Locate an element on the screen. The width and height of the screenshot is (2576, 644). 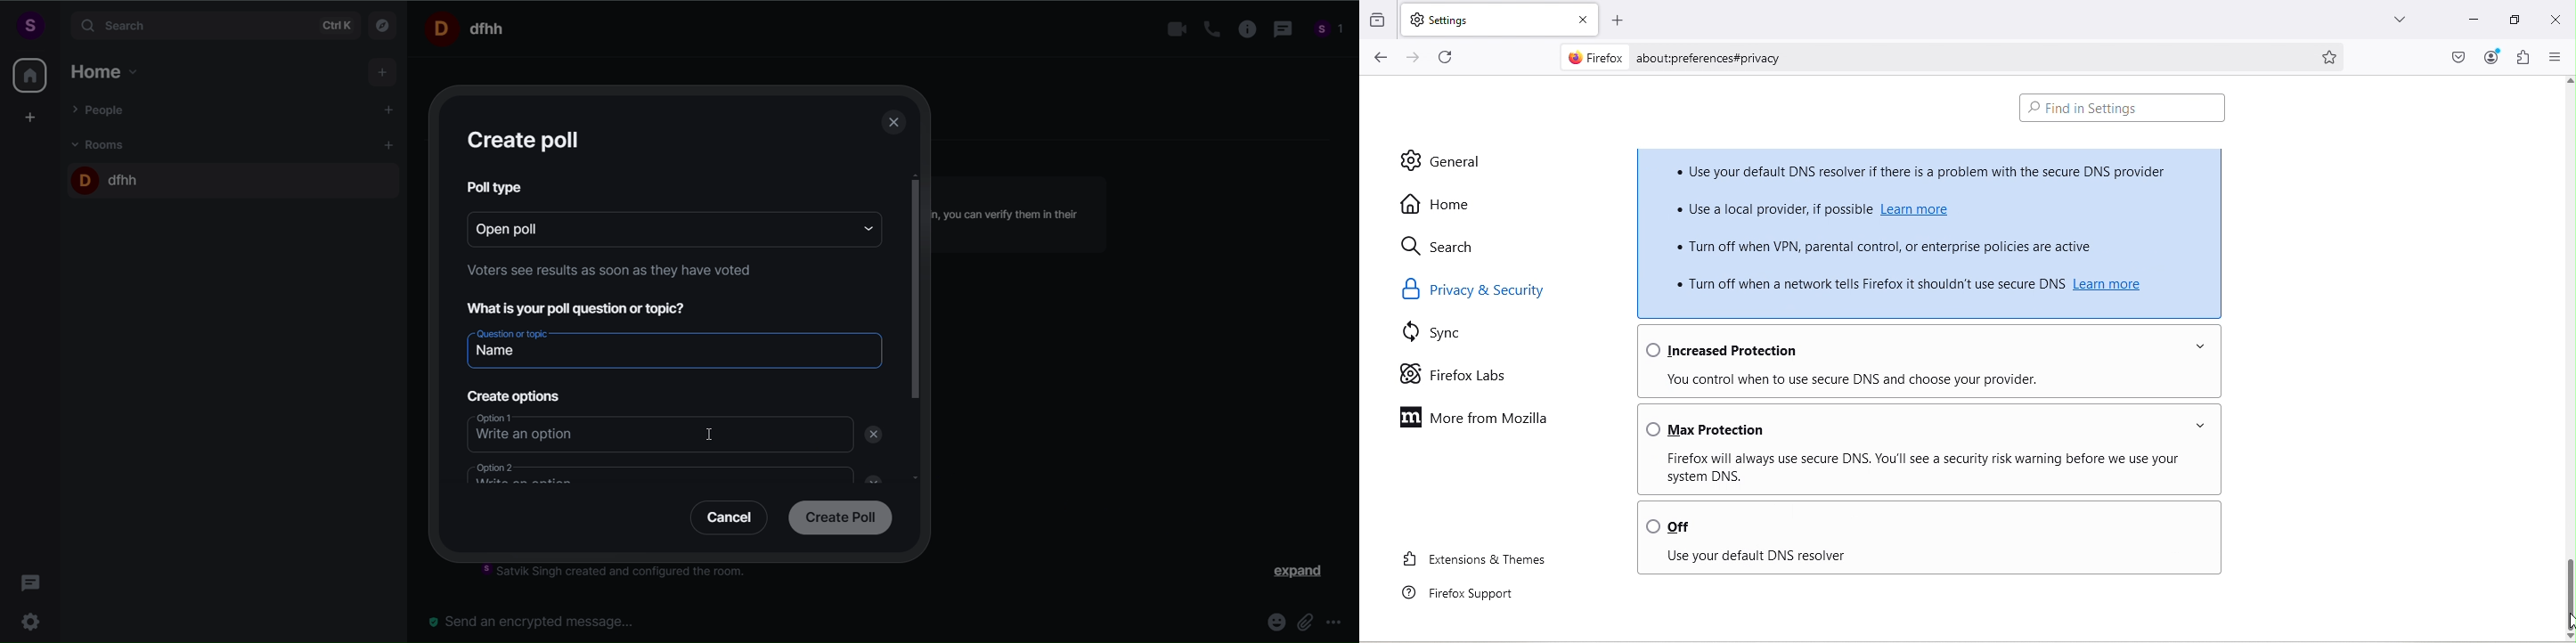
Cursor is located at coordinates (2568, 621).